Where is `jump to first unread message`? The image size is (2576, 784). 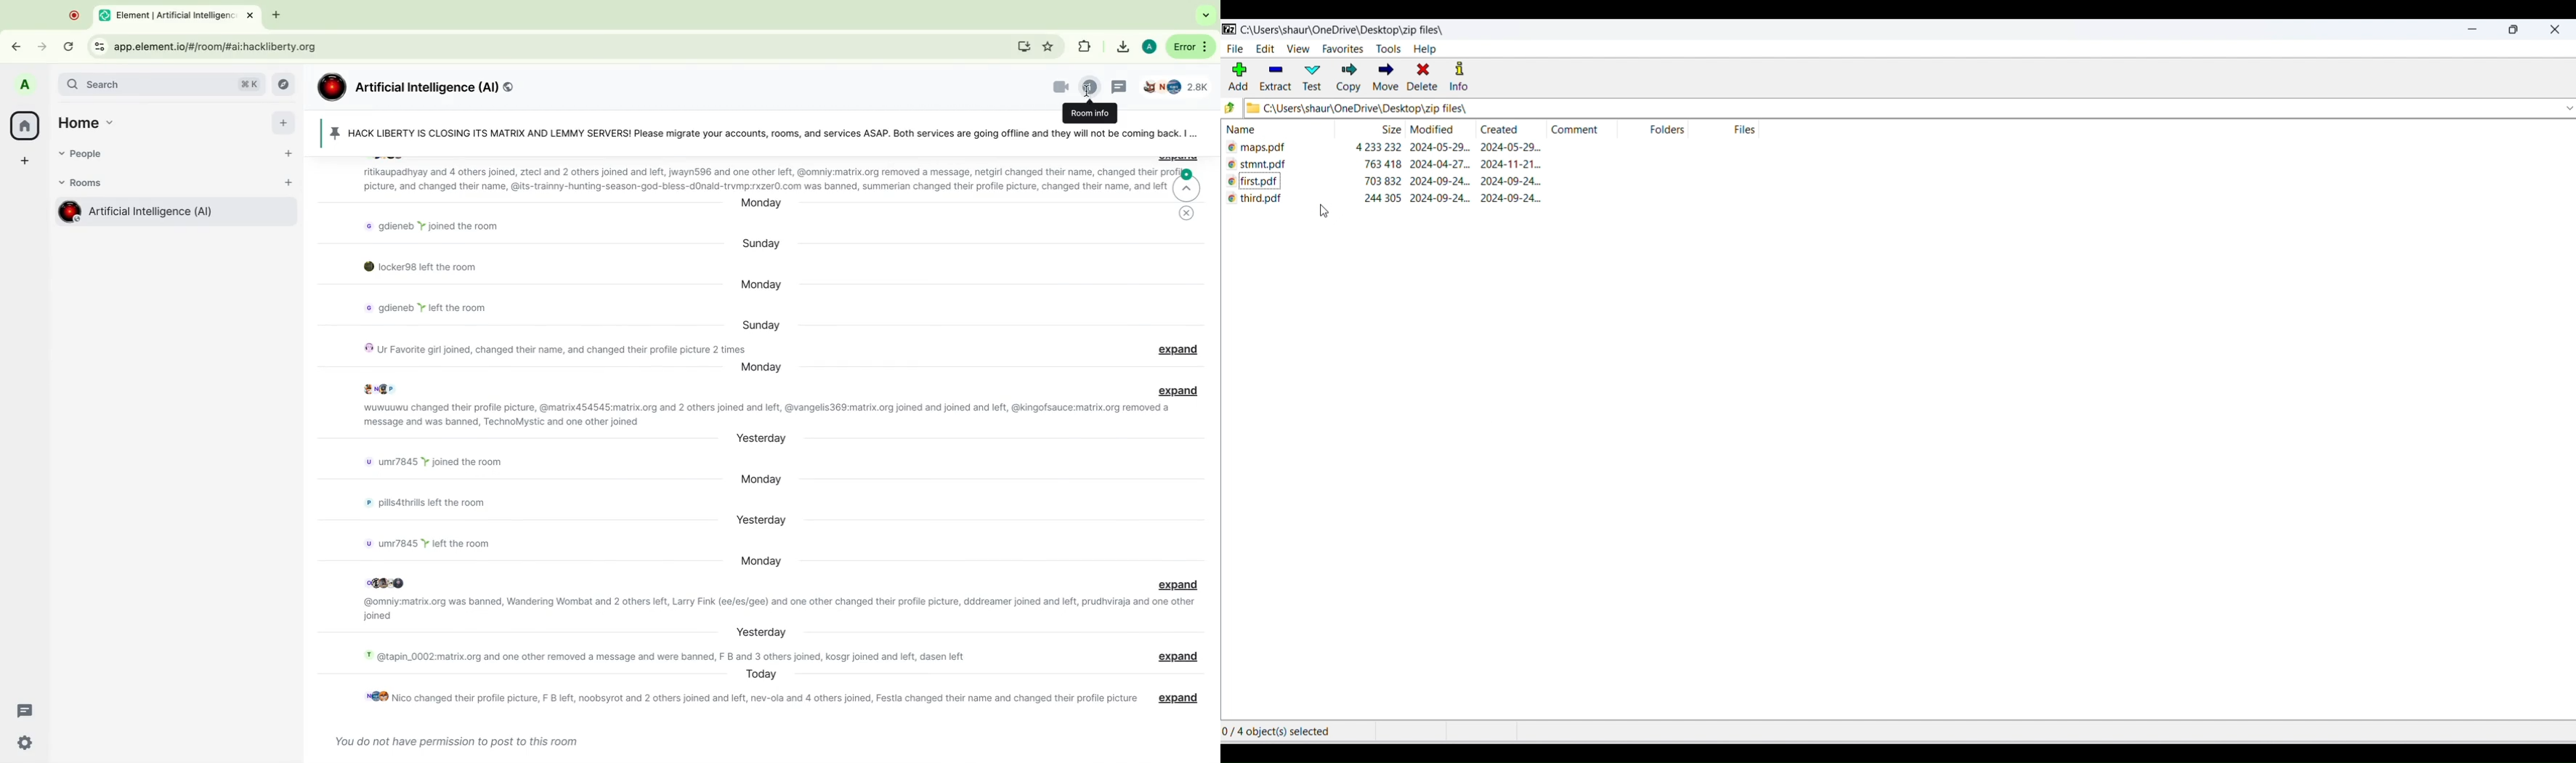
jump to first unread message is located at coordinates (1191, 185).